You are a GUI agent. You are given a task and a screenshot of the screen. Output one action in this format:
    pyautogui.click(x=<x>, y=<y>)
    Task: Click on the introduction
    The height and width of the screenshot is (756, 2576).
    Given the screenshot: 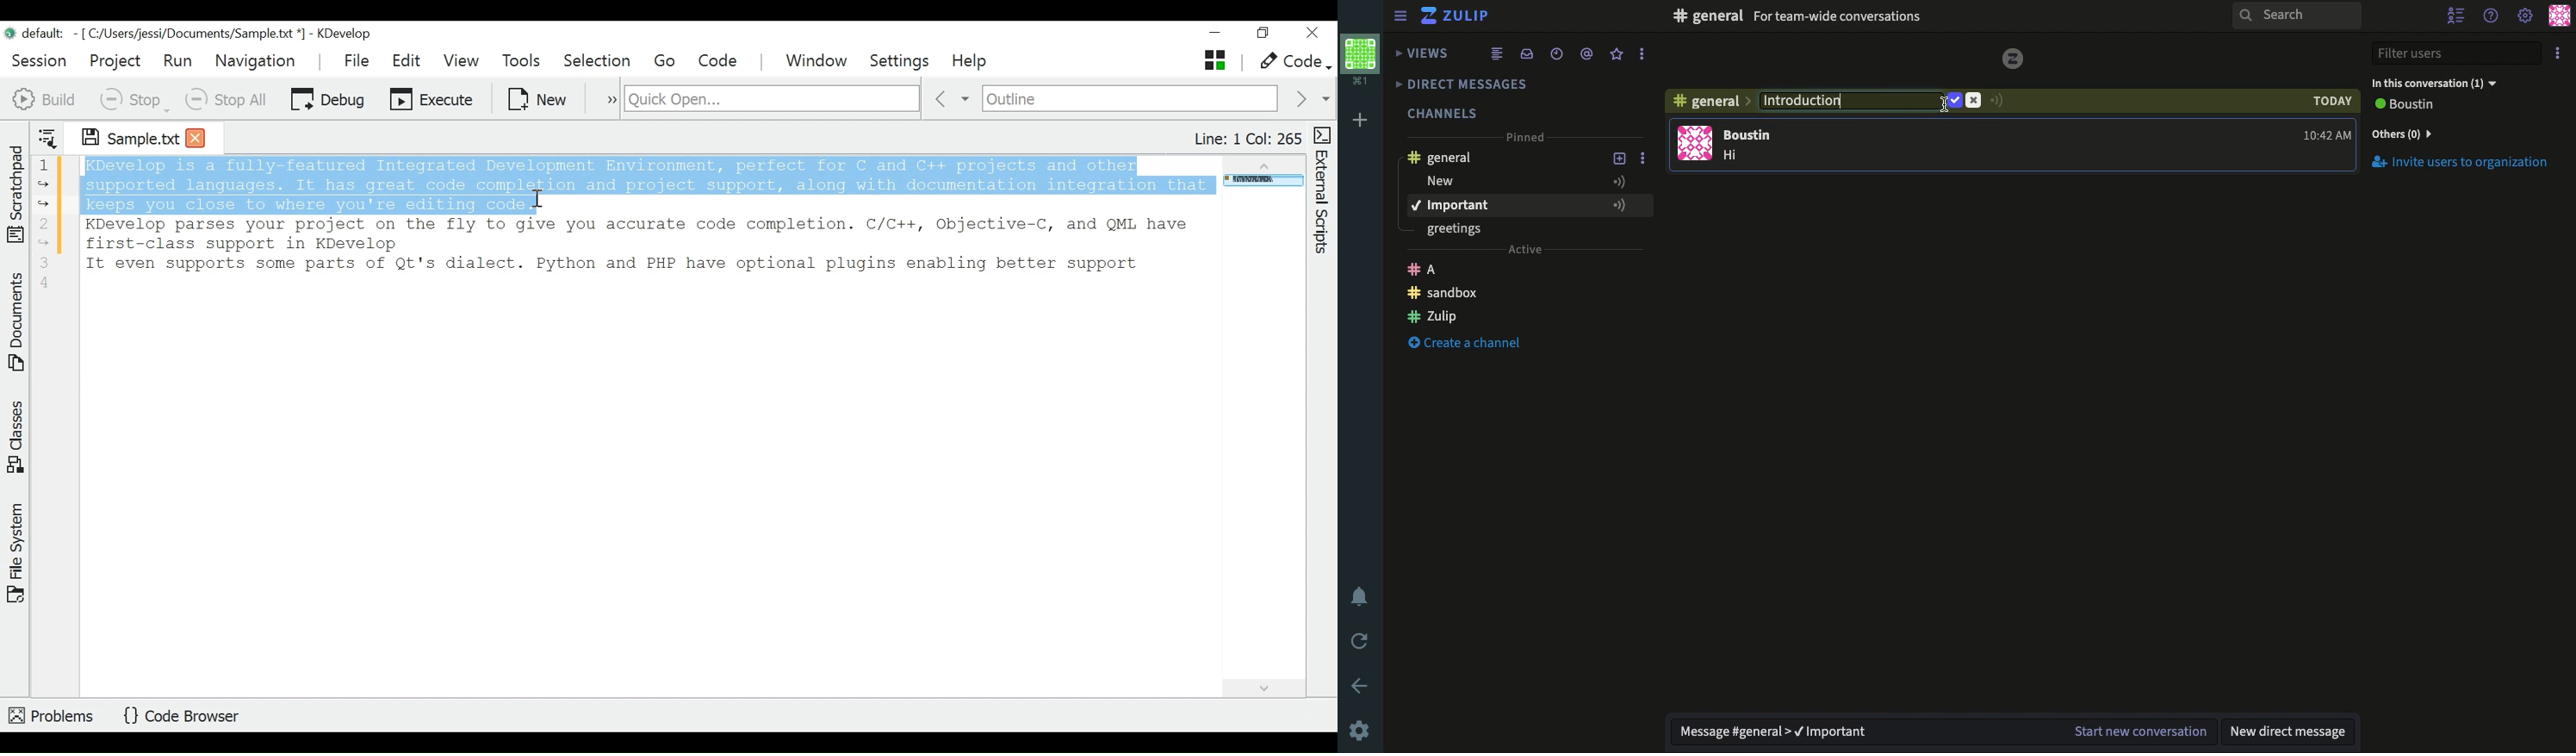 What is the action you would take?
    pyautogui.click(x=1504, y=205)
    